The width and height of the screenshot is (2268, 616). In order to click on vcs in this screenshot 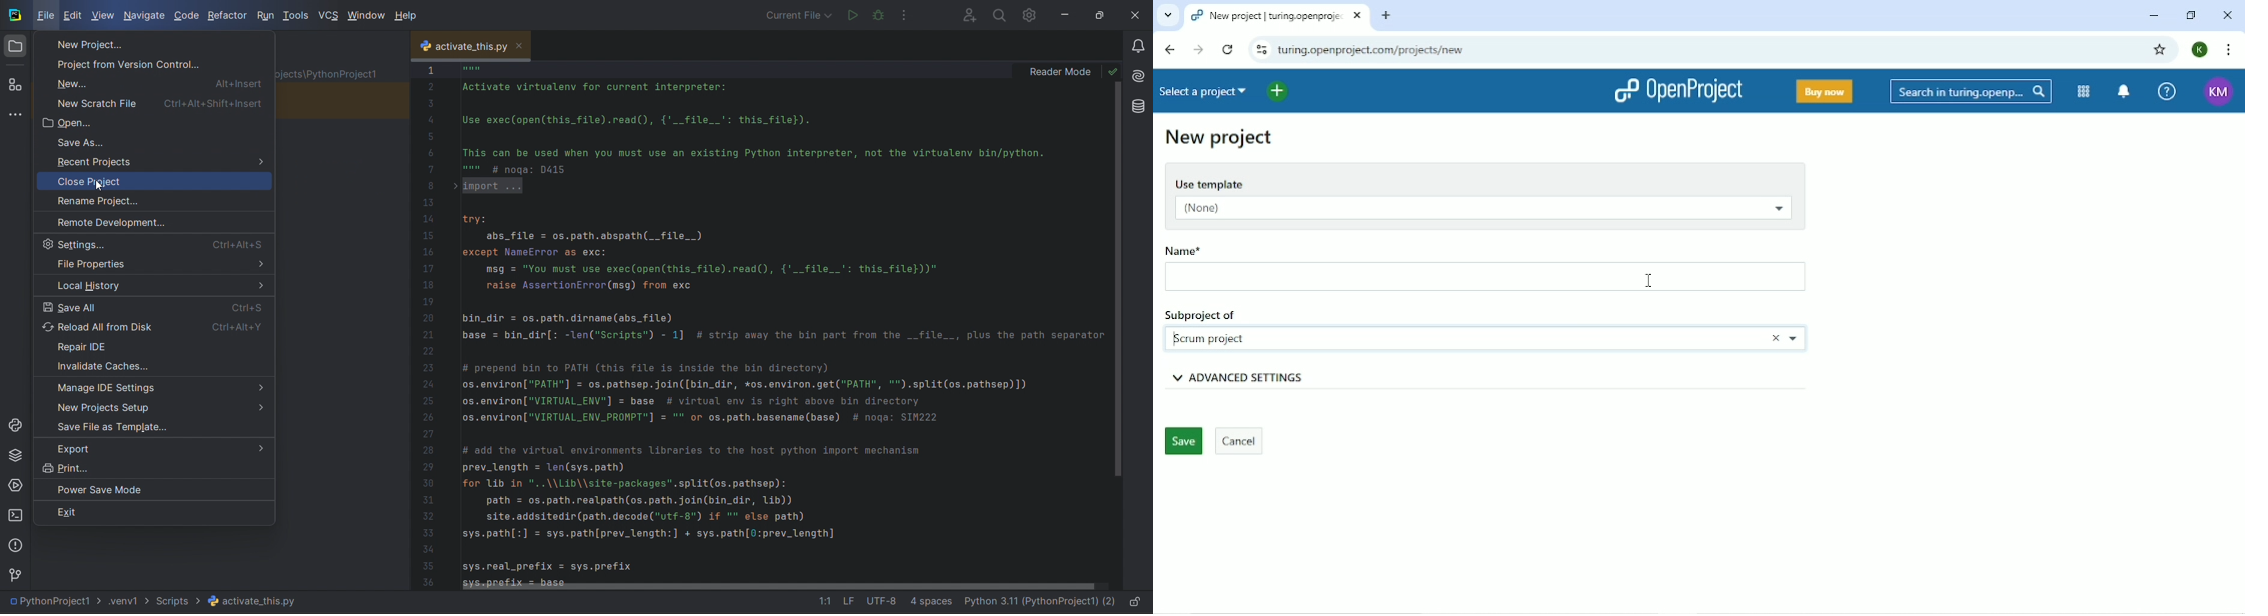, I will do `click(327, 16)`.